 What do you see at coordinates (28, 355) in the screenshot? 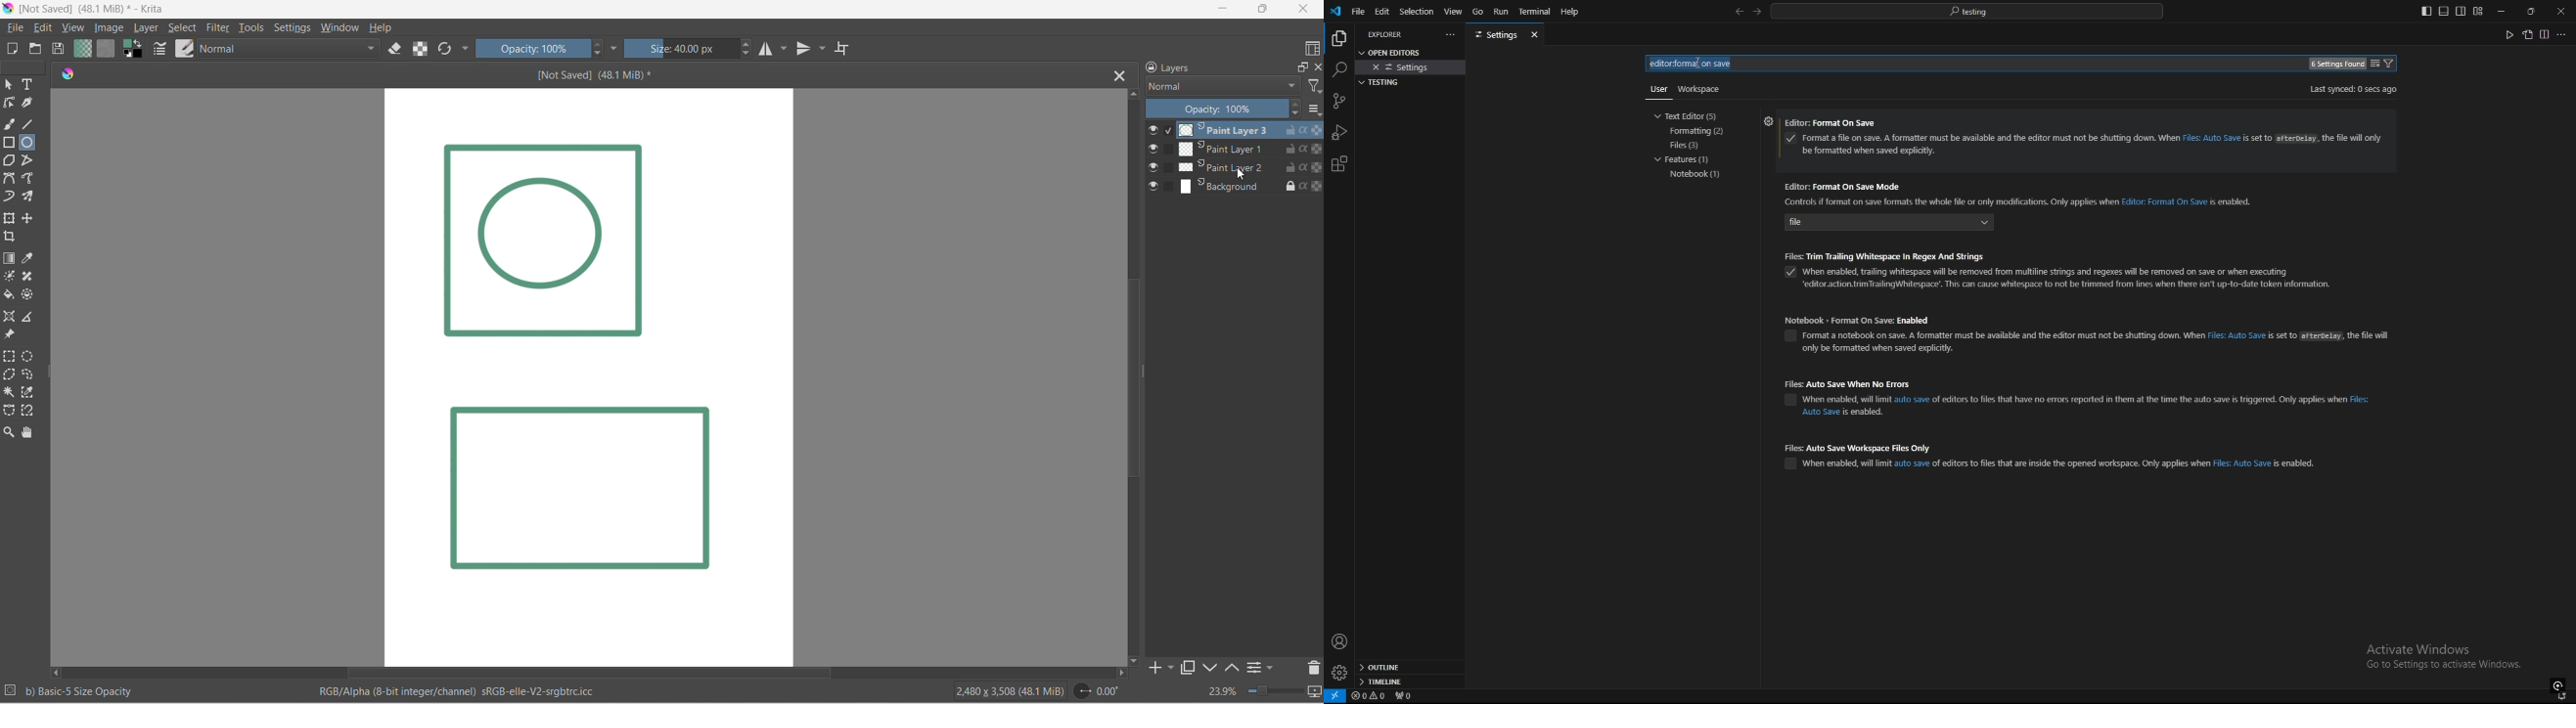
I see `elliptical selection tool` at bounding box center [28, 355].